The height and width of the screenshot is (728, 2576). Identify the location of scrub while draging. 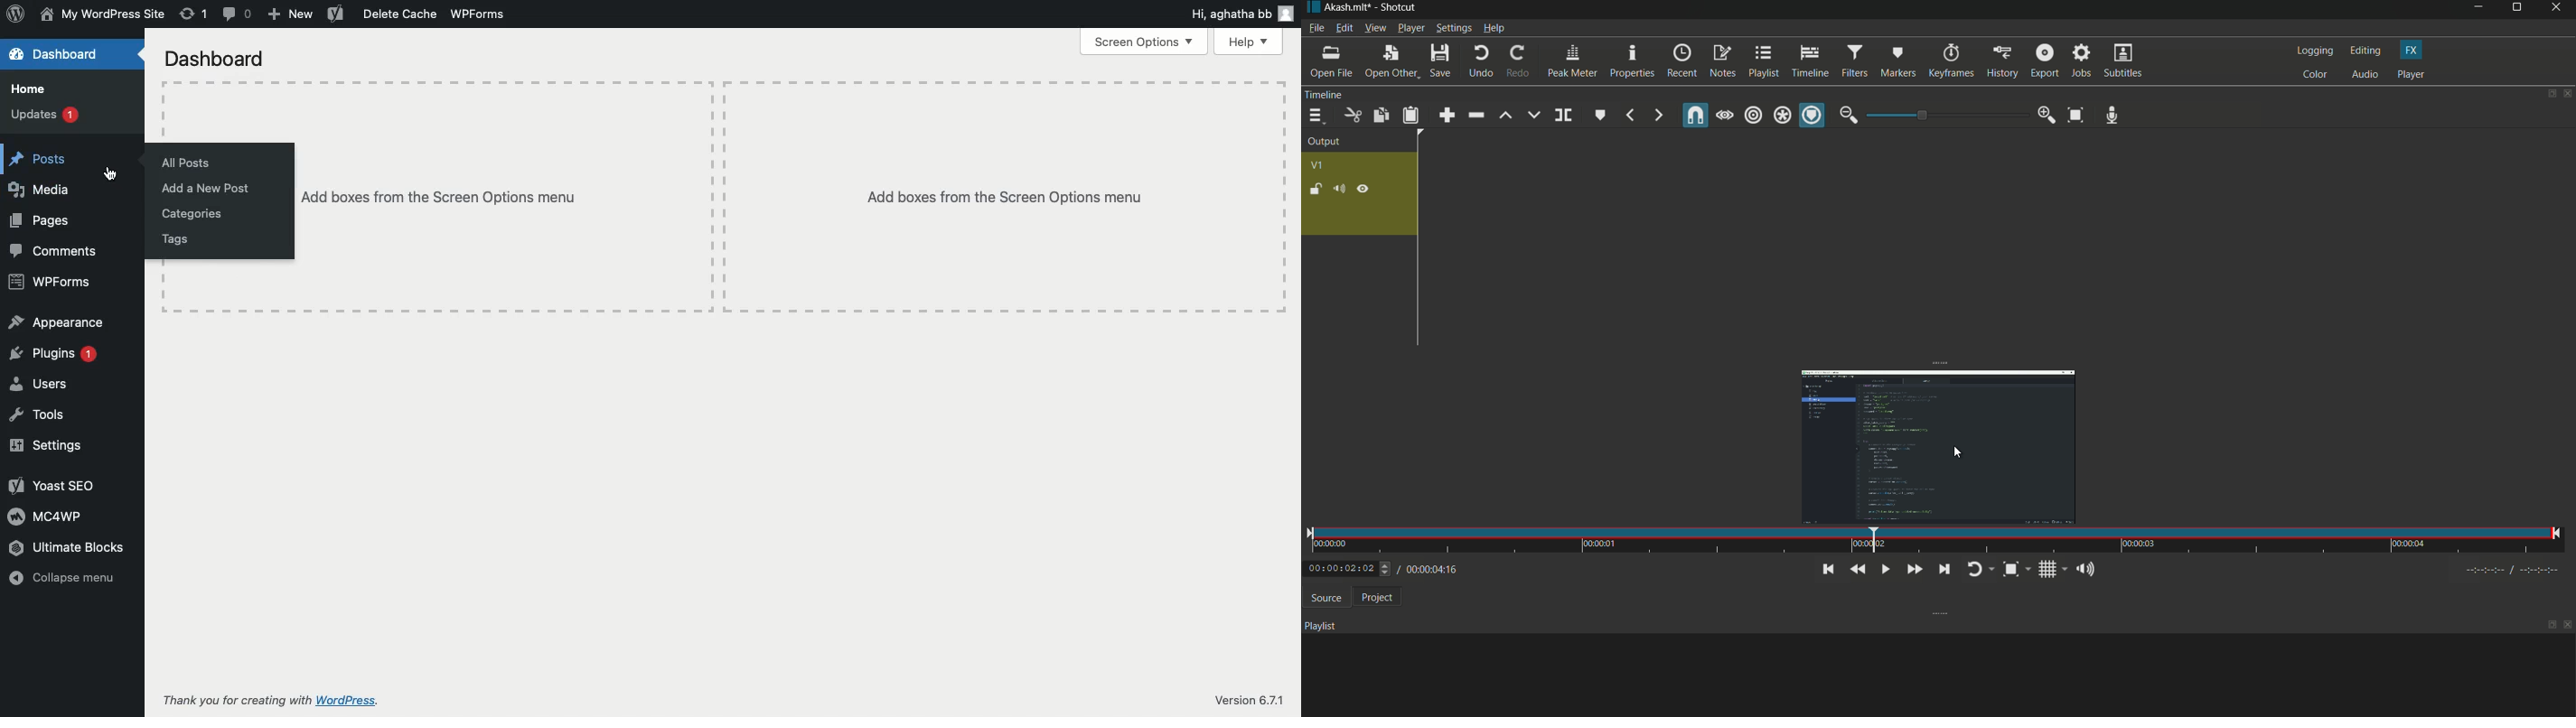
(1726, 115).